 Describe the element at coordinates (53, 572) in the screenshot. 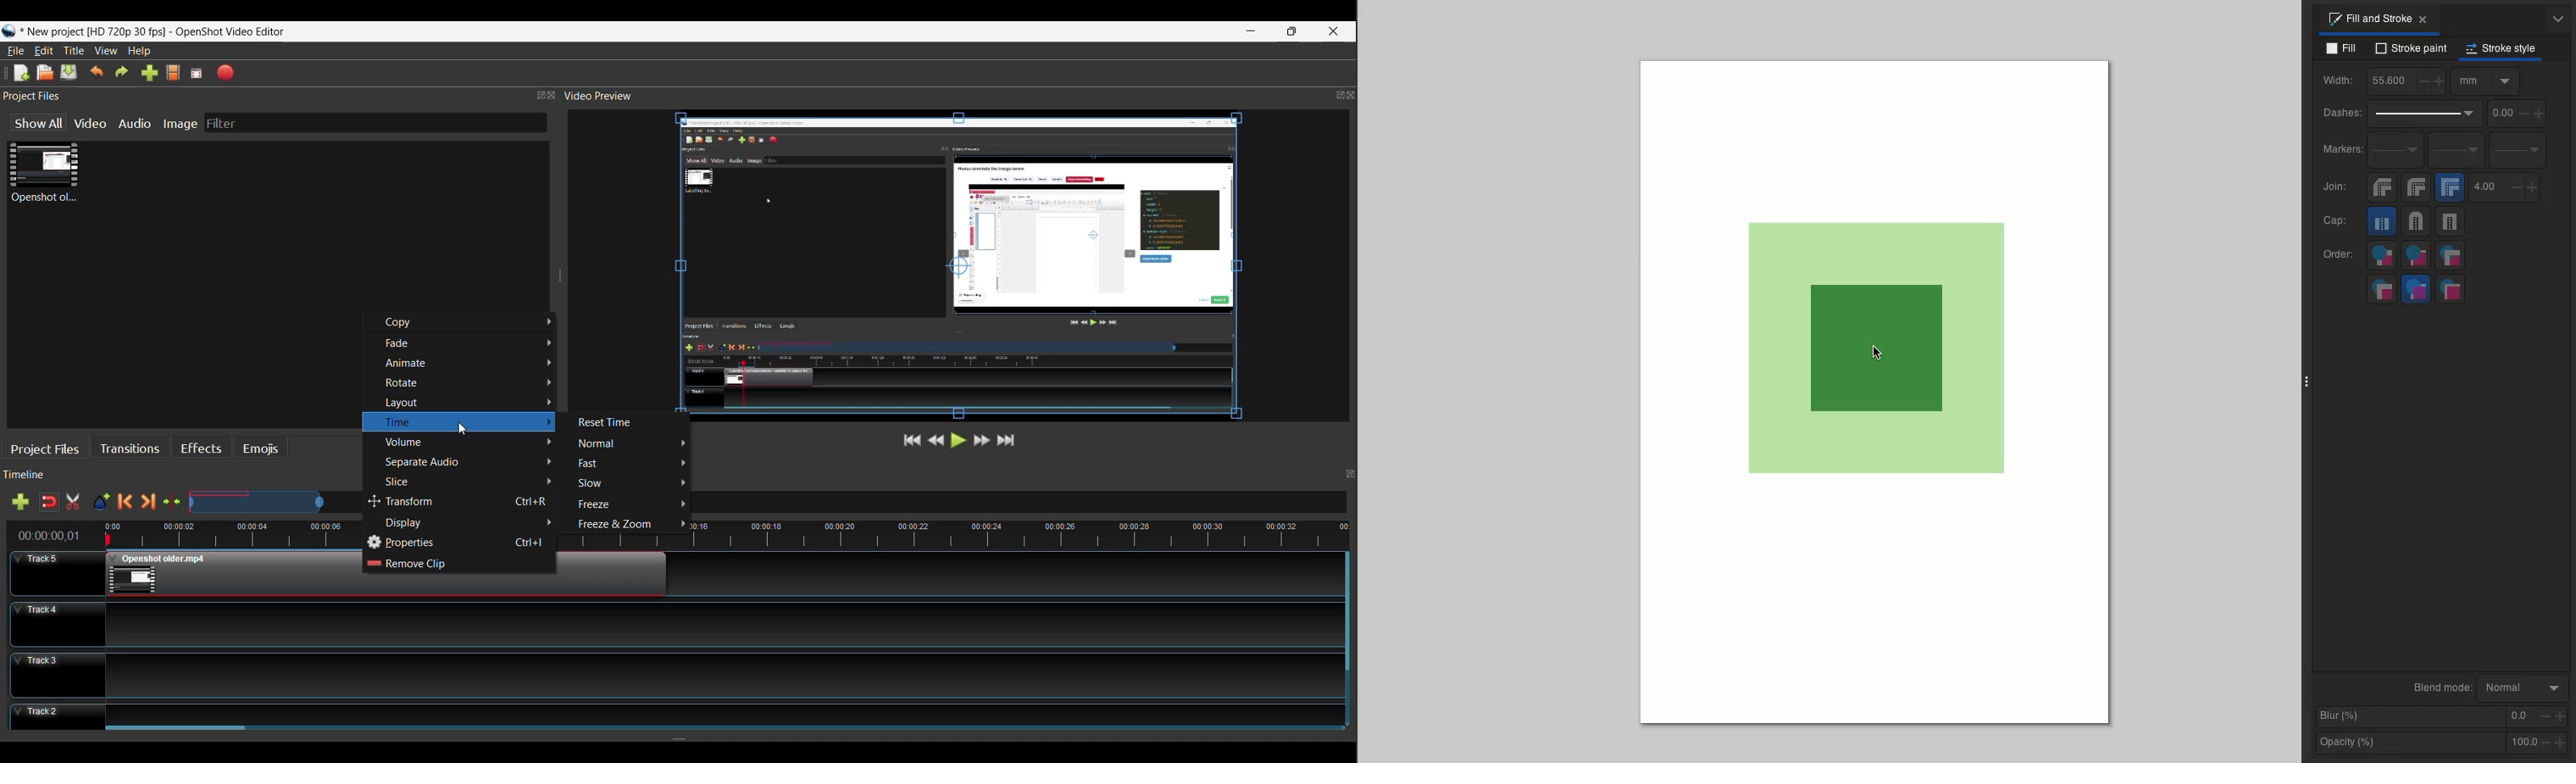

I see `Track Header` at that location.